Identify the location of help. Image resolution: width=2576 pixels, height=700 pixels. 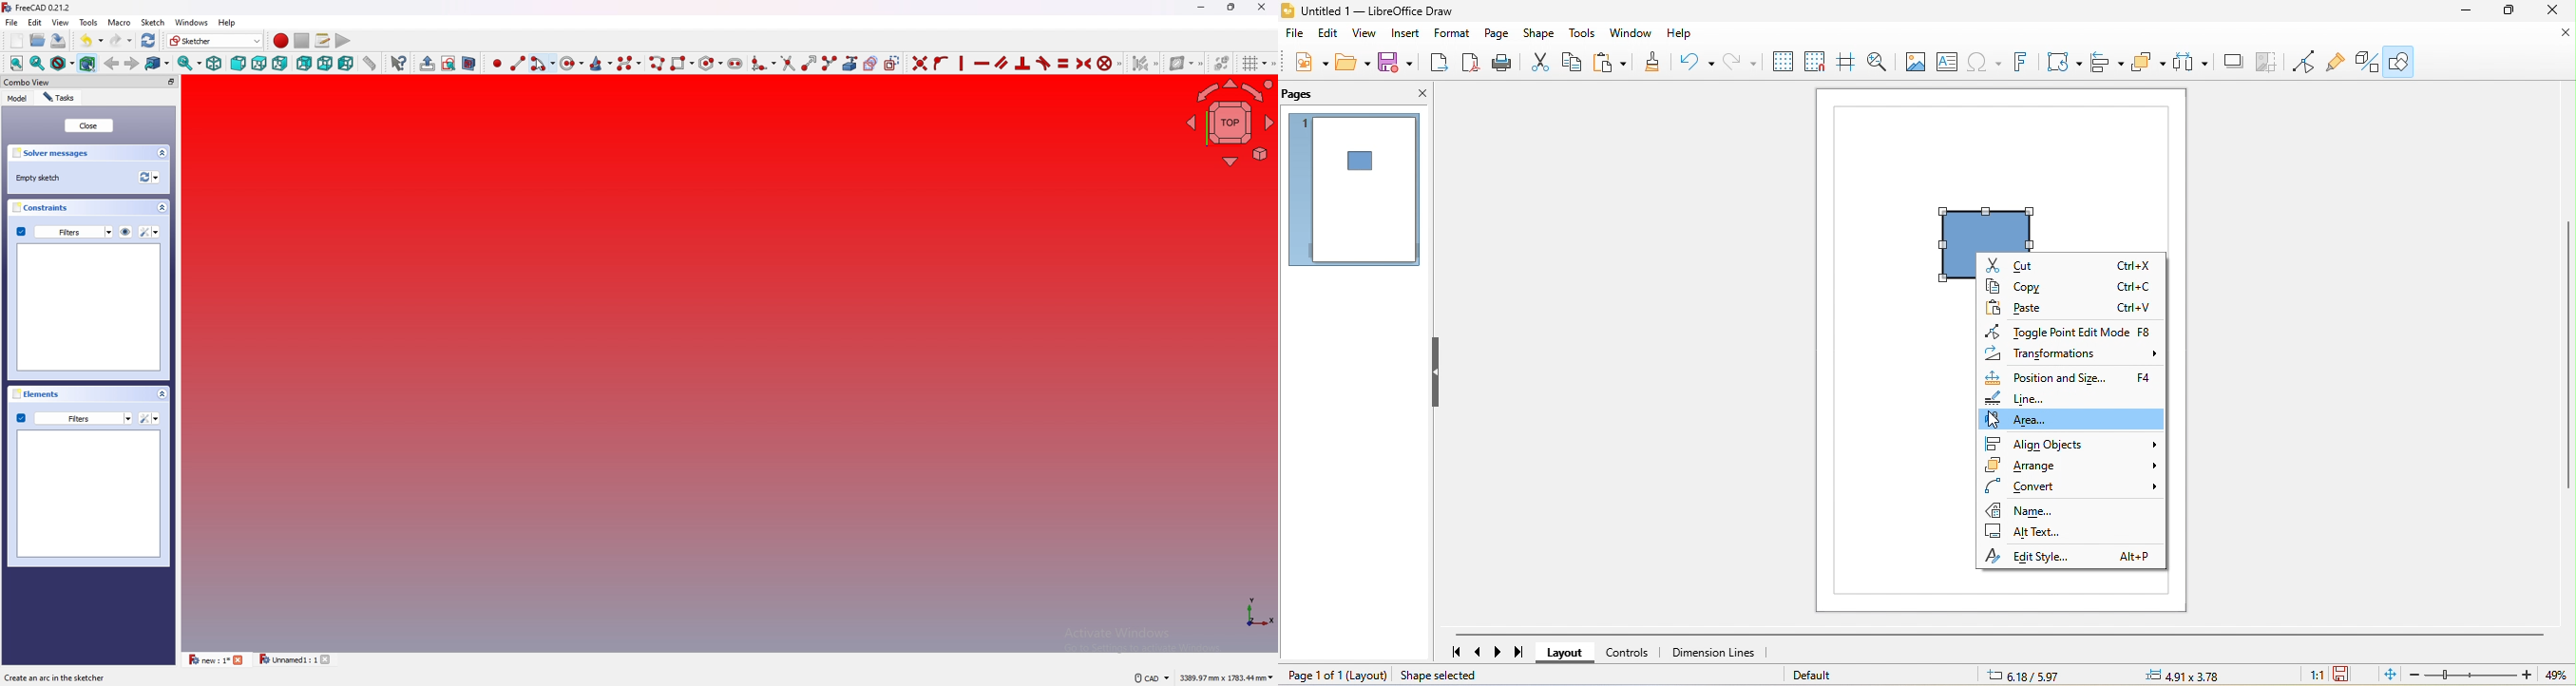
(1683, 33).